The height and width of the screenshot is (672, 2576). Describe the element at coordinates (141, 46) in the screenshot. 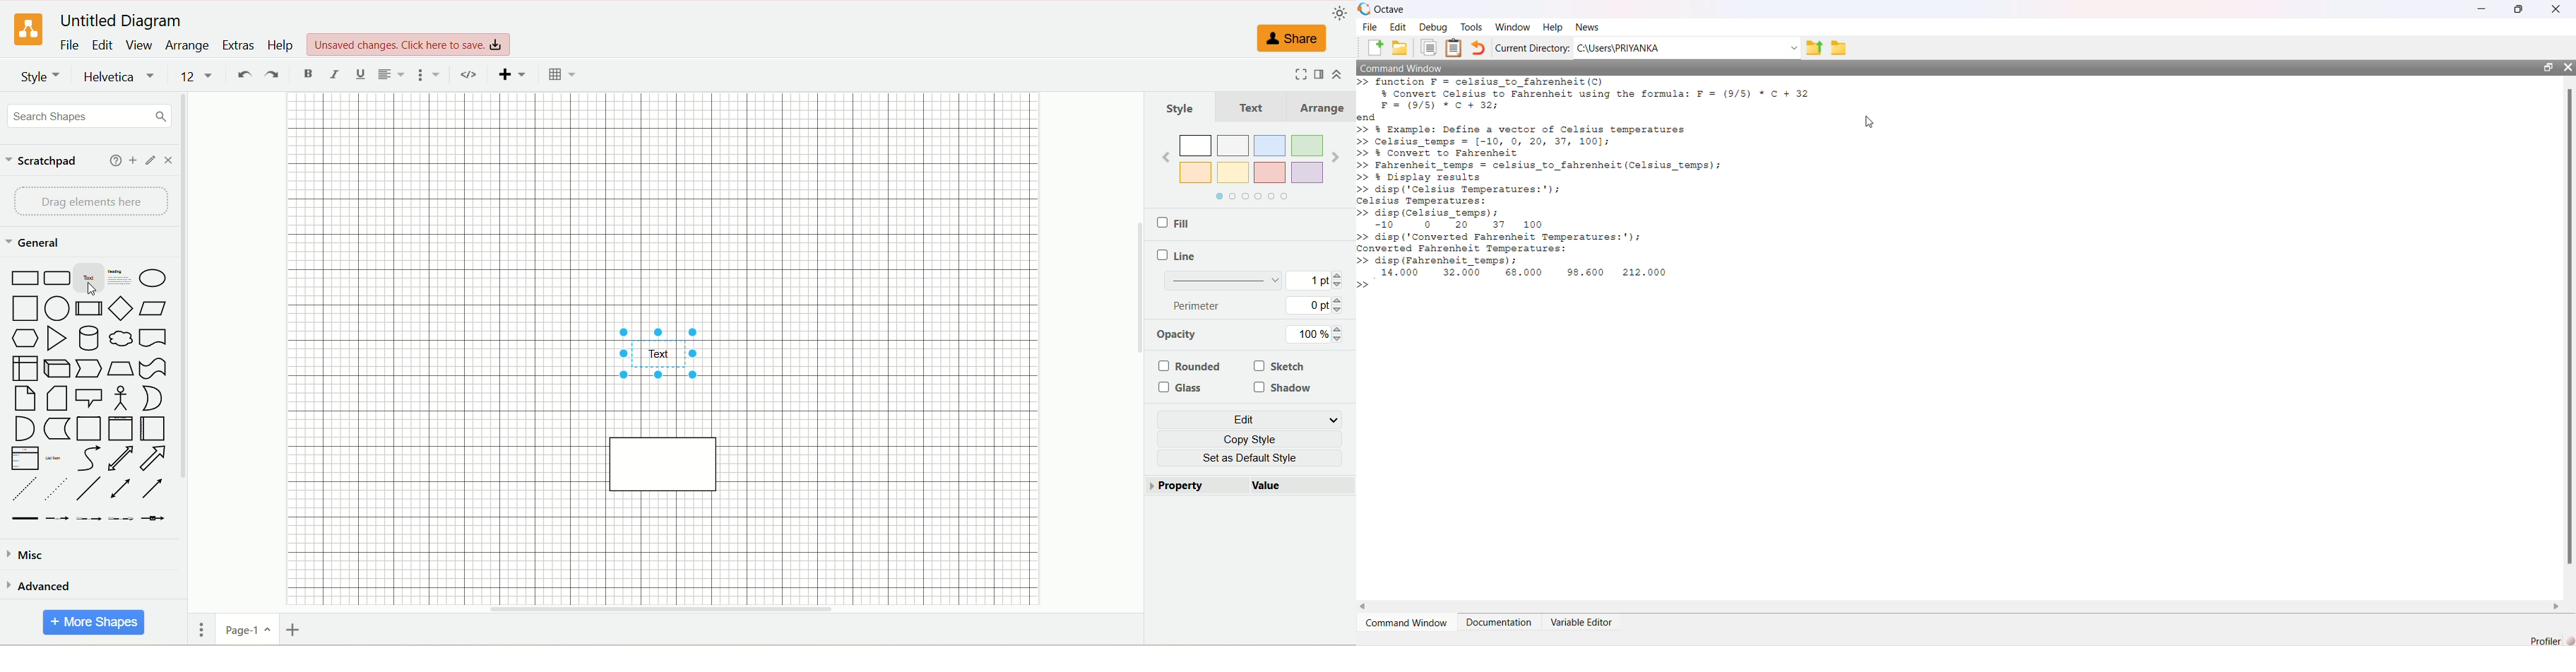

I see `view` at that location.